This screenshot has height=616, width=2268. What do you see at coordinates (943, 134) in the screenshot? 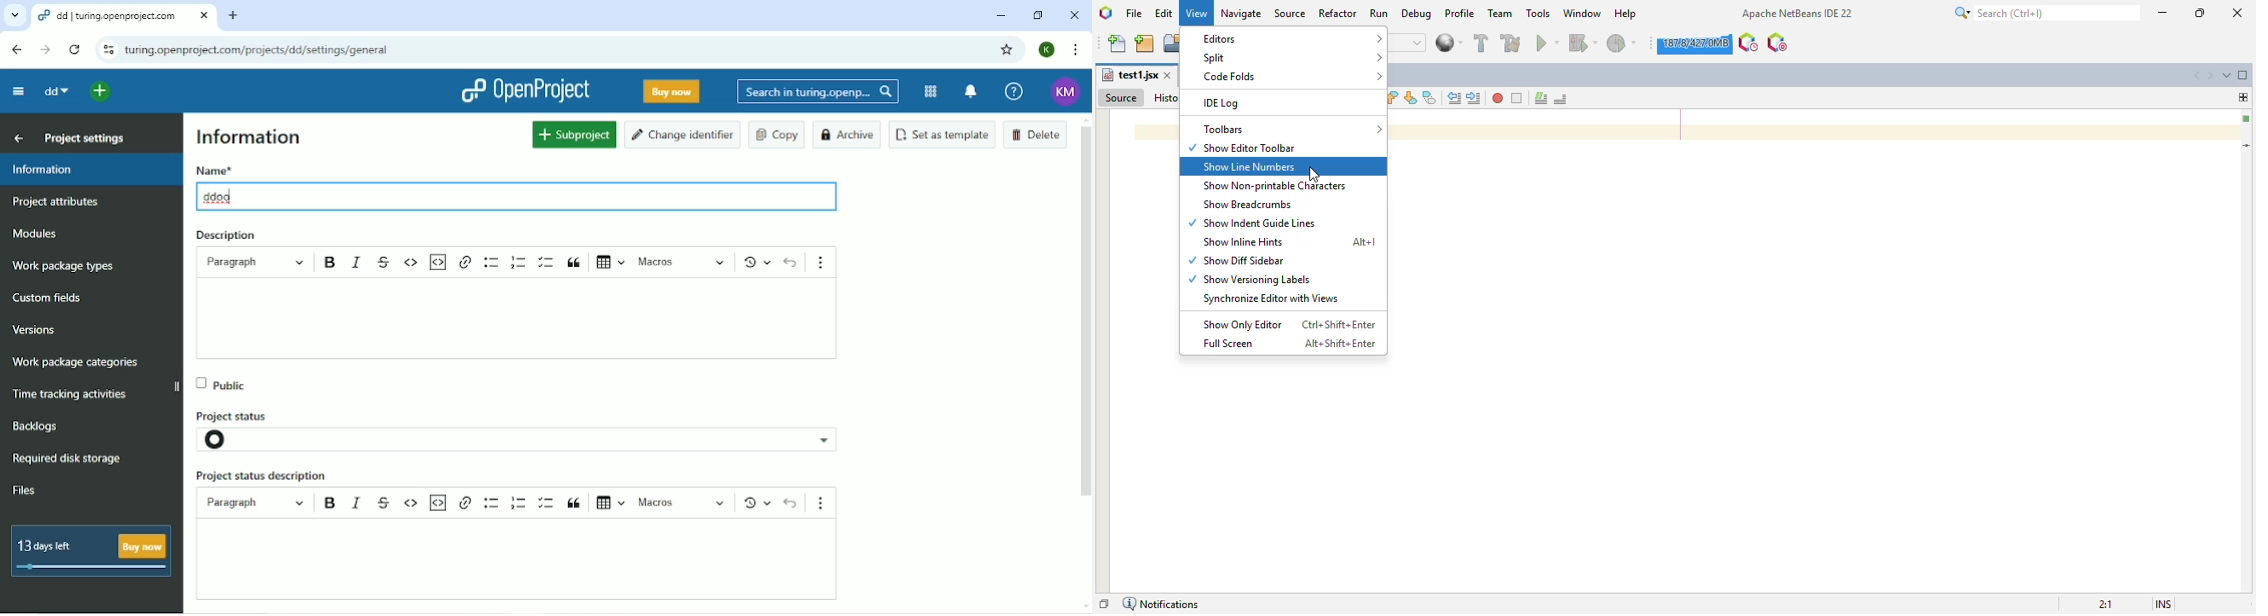
I see `Set as template` at bounding box center [943, 134].